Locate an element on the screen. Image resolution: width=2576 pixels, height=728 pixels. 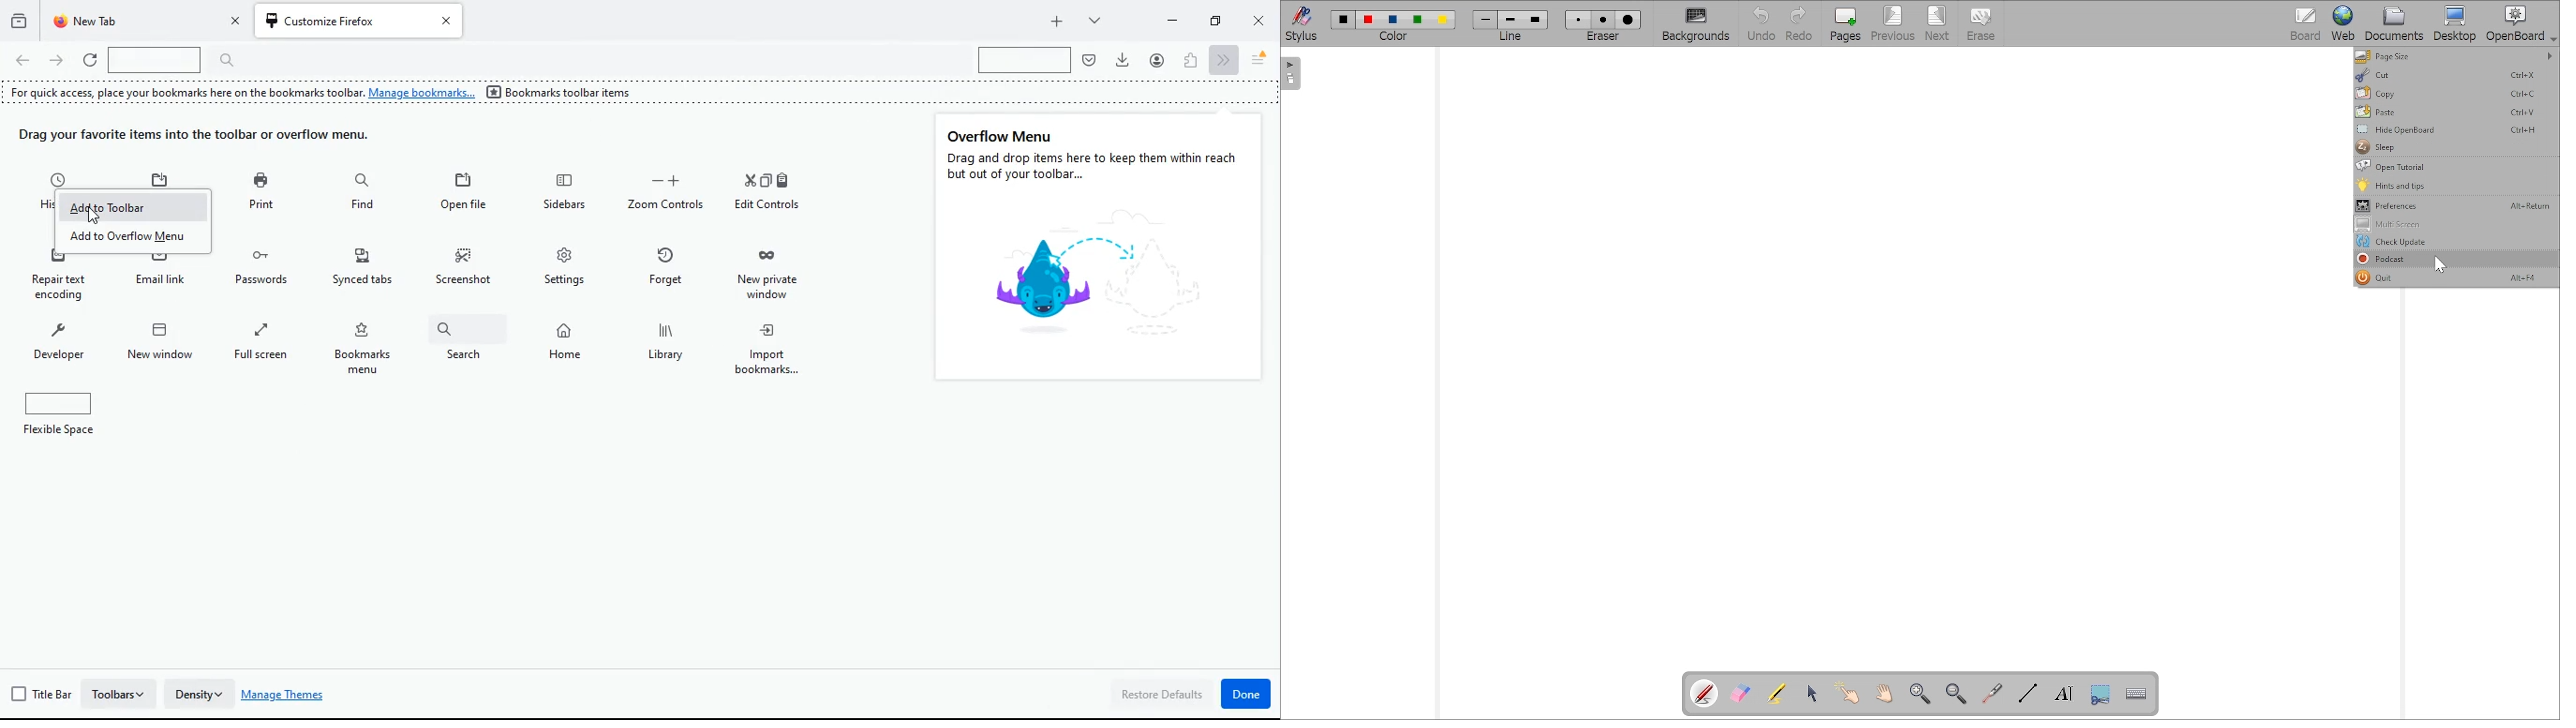
search is located at coordinates (178, 60).